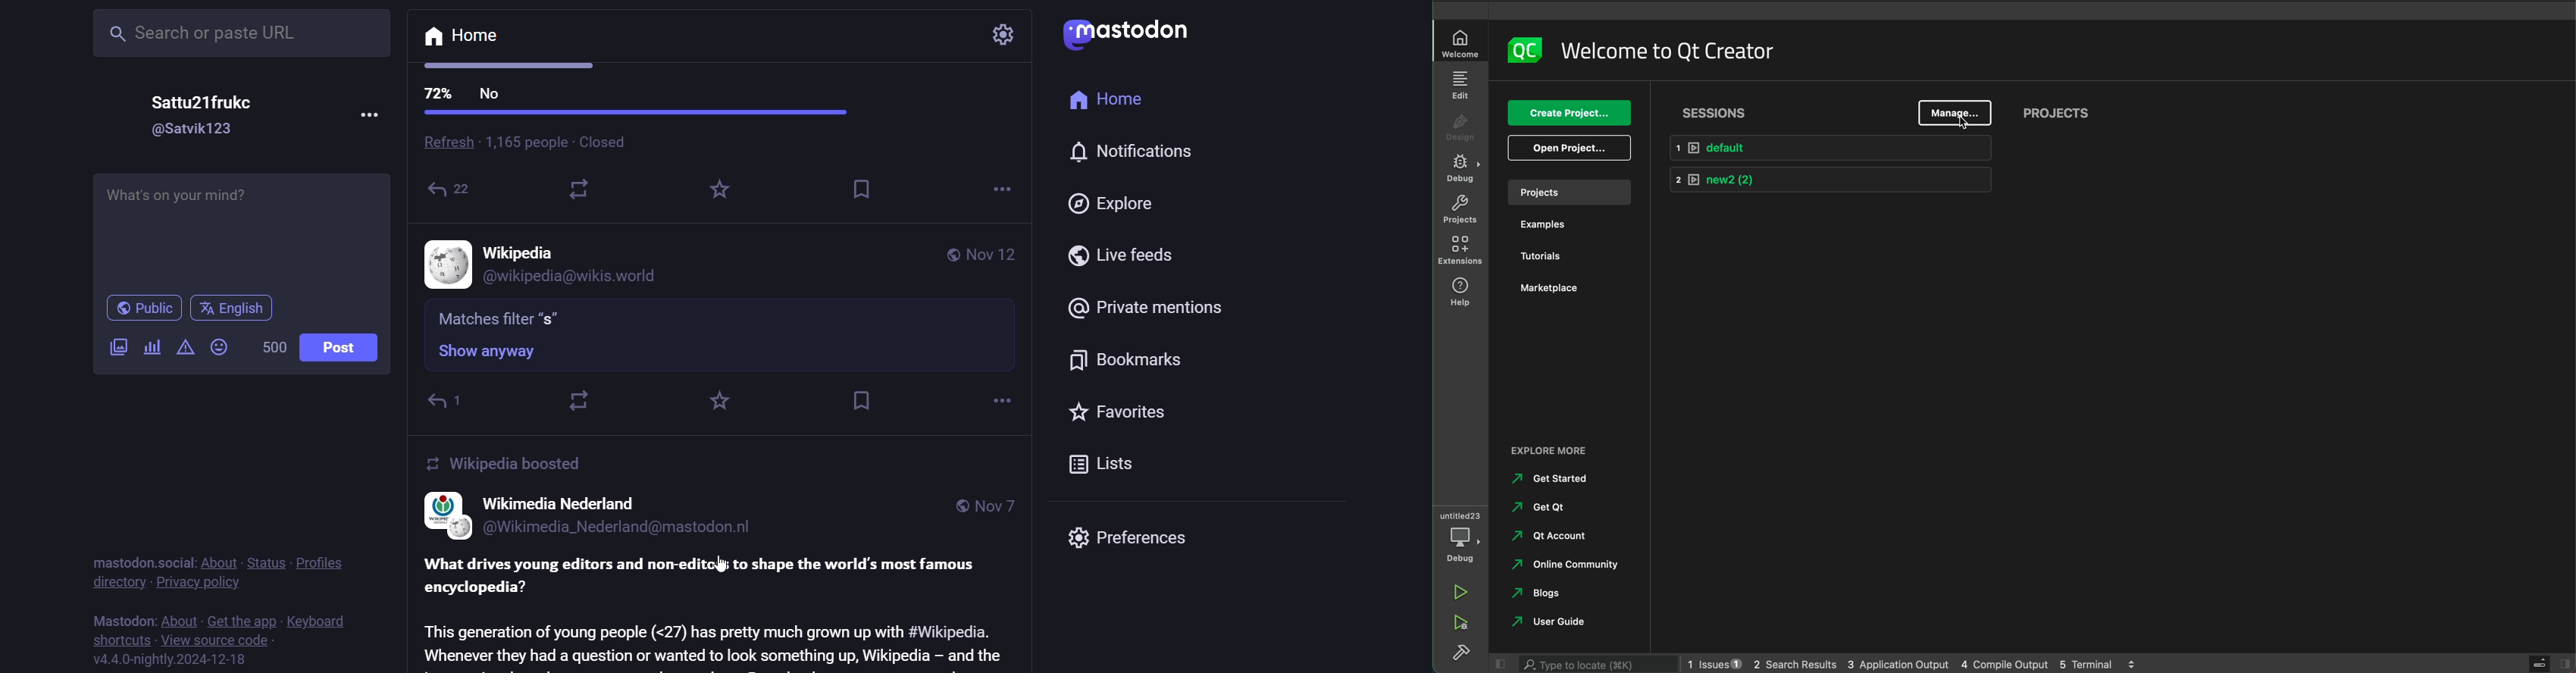  I want to click on more options, so click(1000, 190).